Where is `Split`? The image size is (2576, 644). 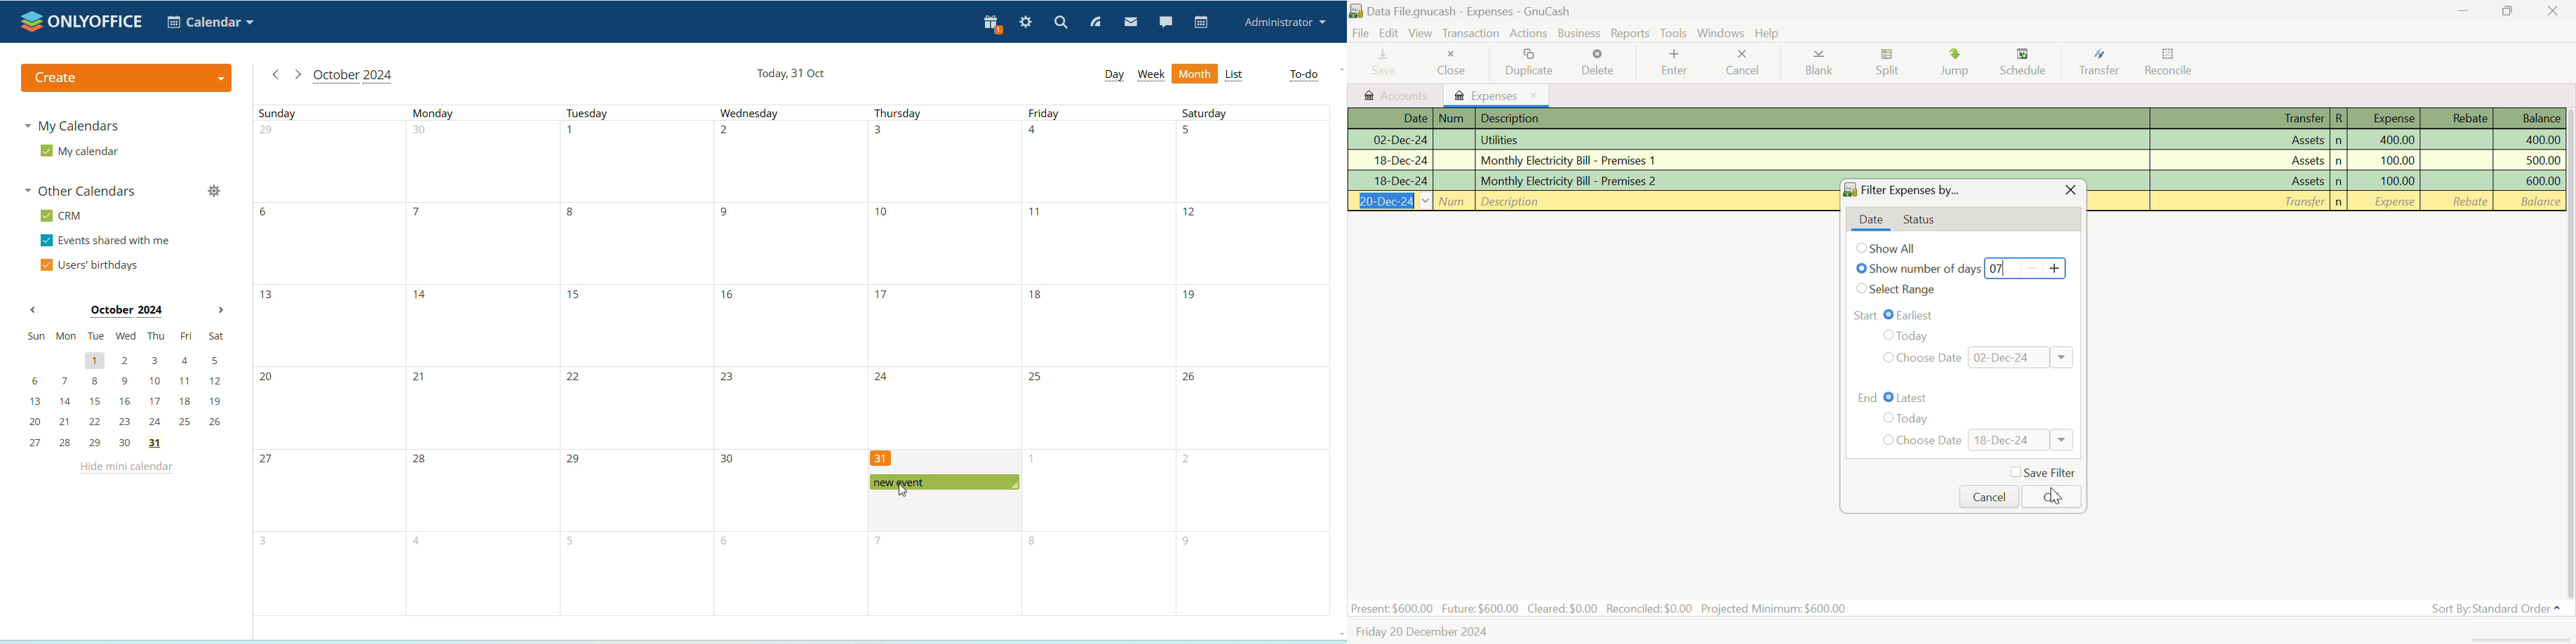
Split is located at coordinates (1890, 64).